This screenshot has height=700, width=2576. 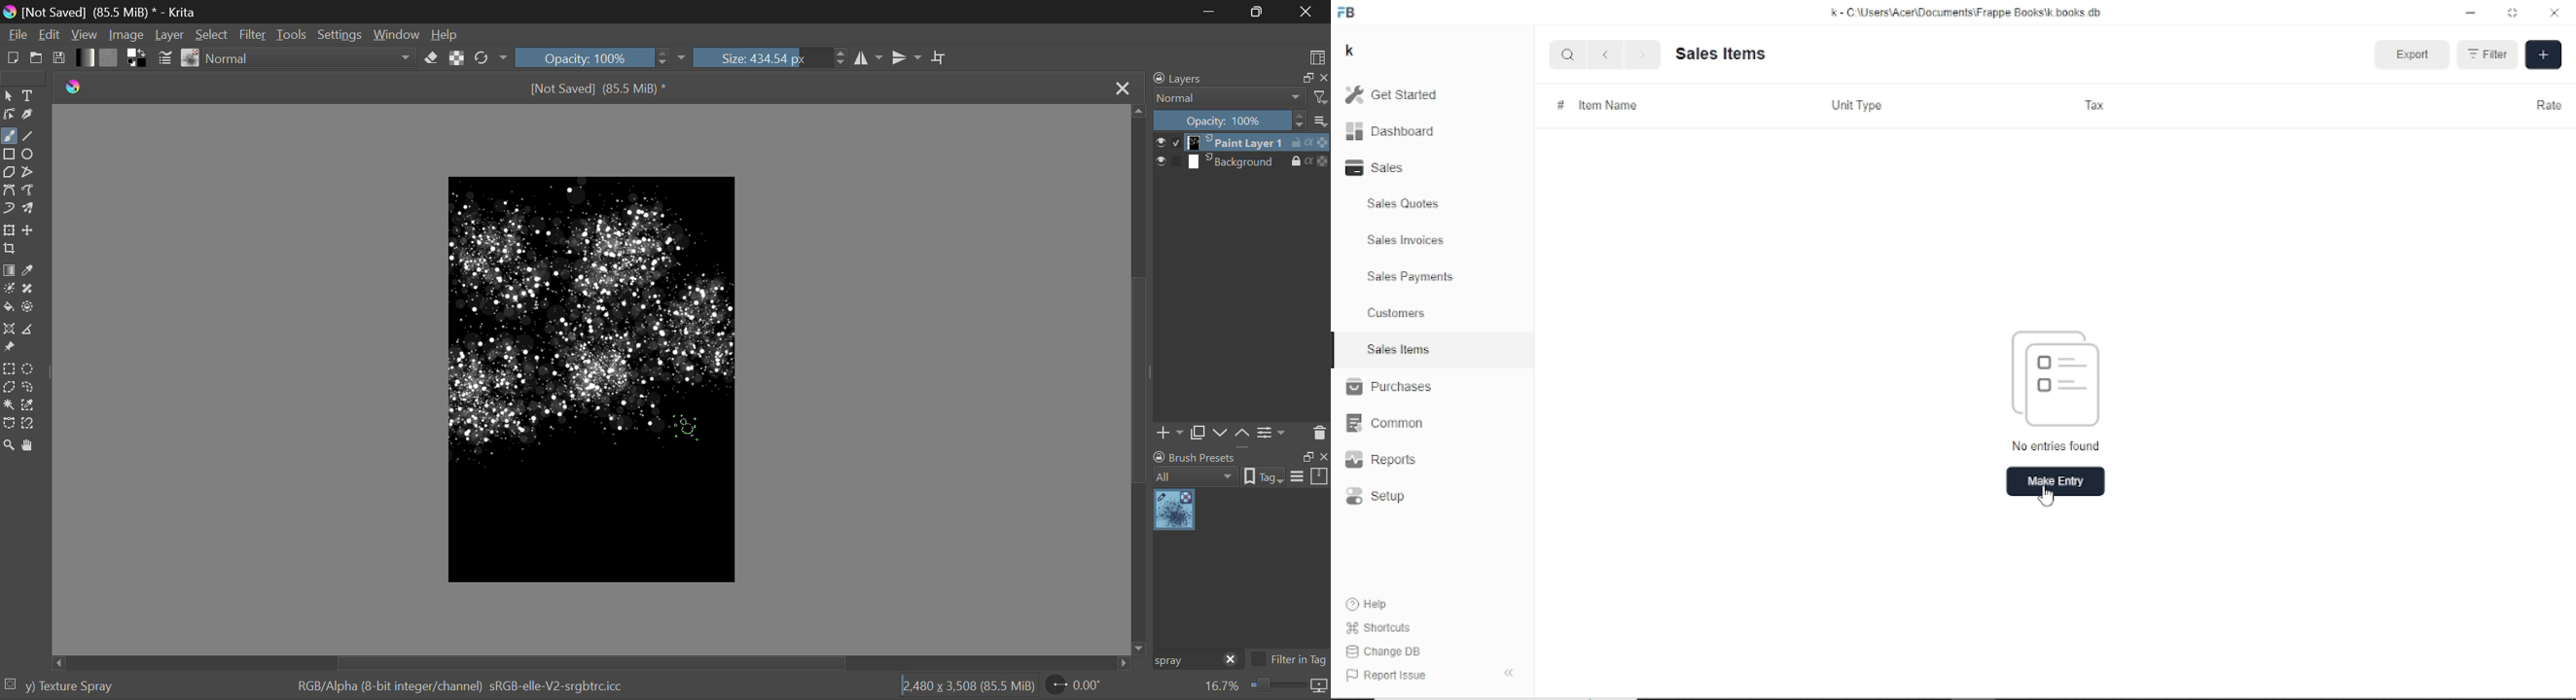 What do you see at coordinates (1140, 378) in the screenshot?
I see `Scroll Bar` at bounding box center [1140, 378].